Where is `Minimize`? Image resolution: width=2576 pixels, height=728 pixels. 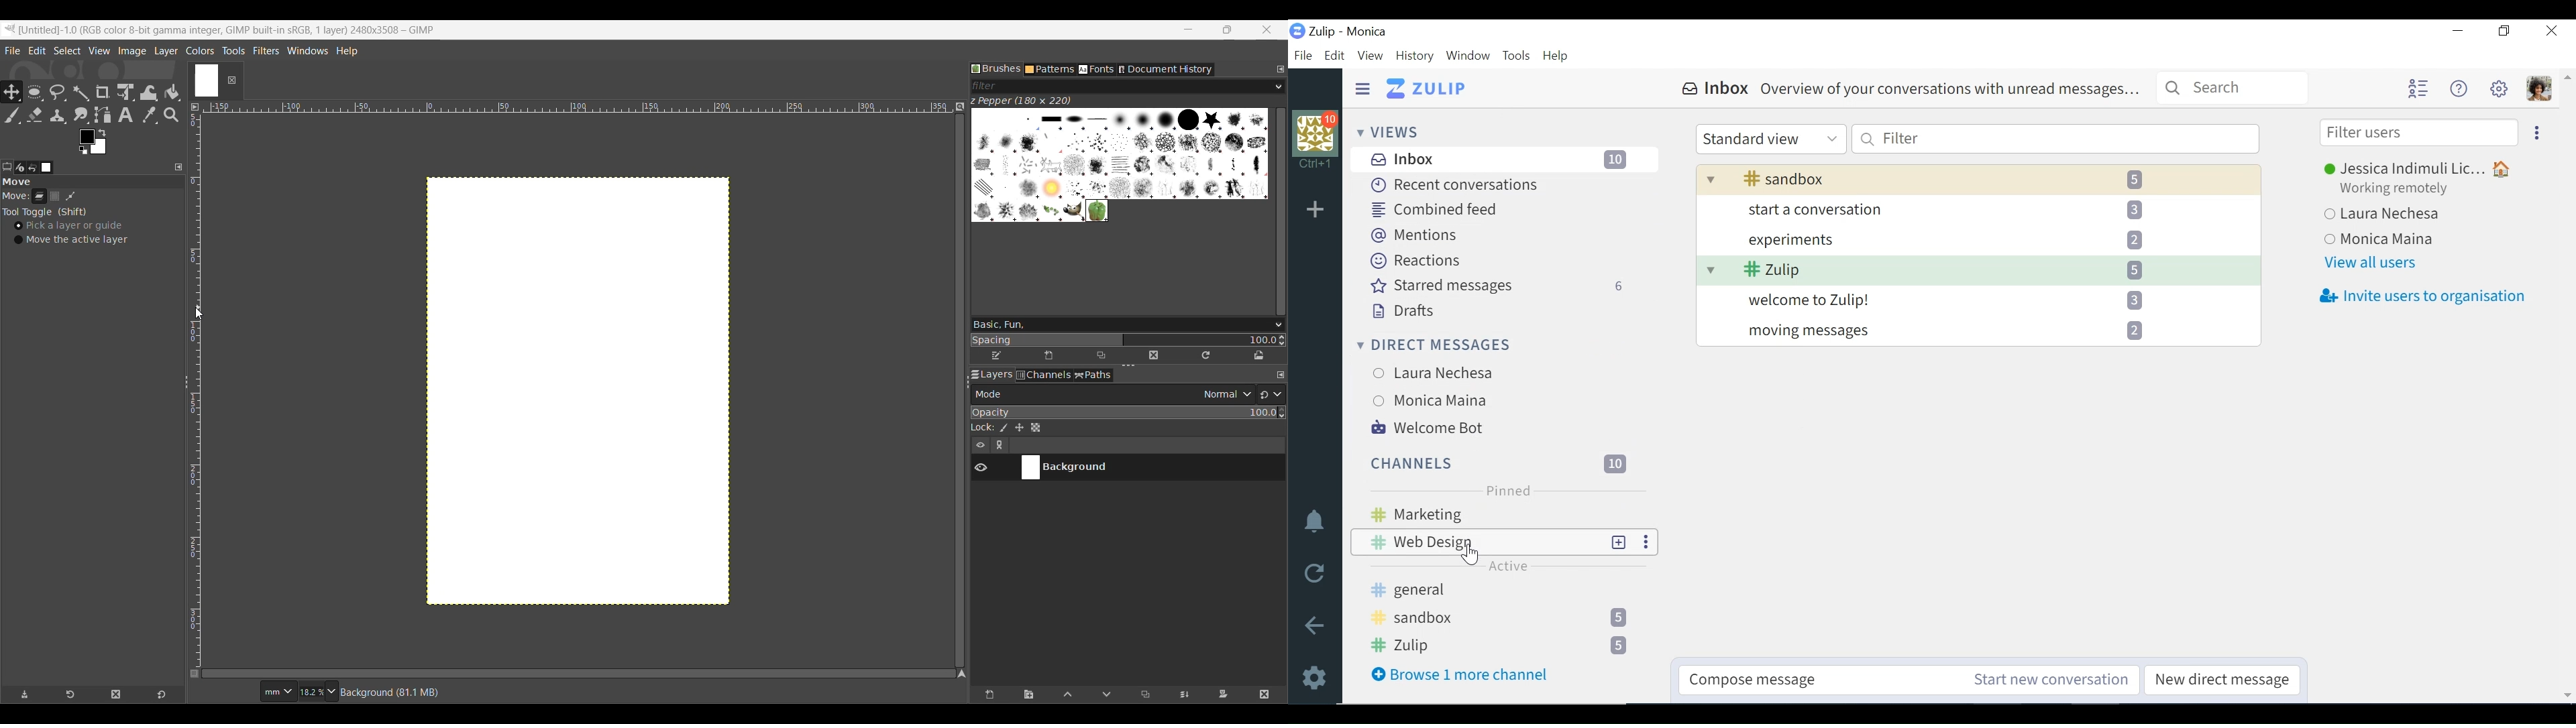 Minimize is located at coordinates (2457, 32).